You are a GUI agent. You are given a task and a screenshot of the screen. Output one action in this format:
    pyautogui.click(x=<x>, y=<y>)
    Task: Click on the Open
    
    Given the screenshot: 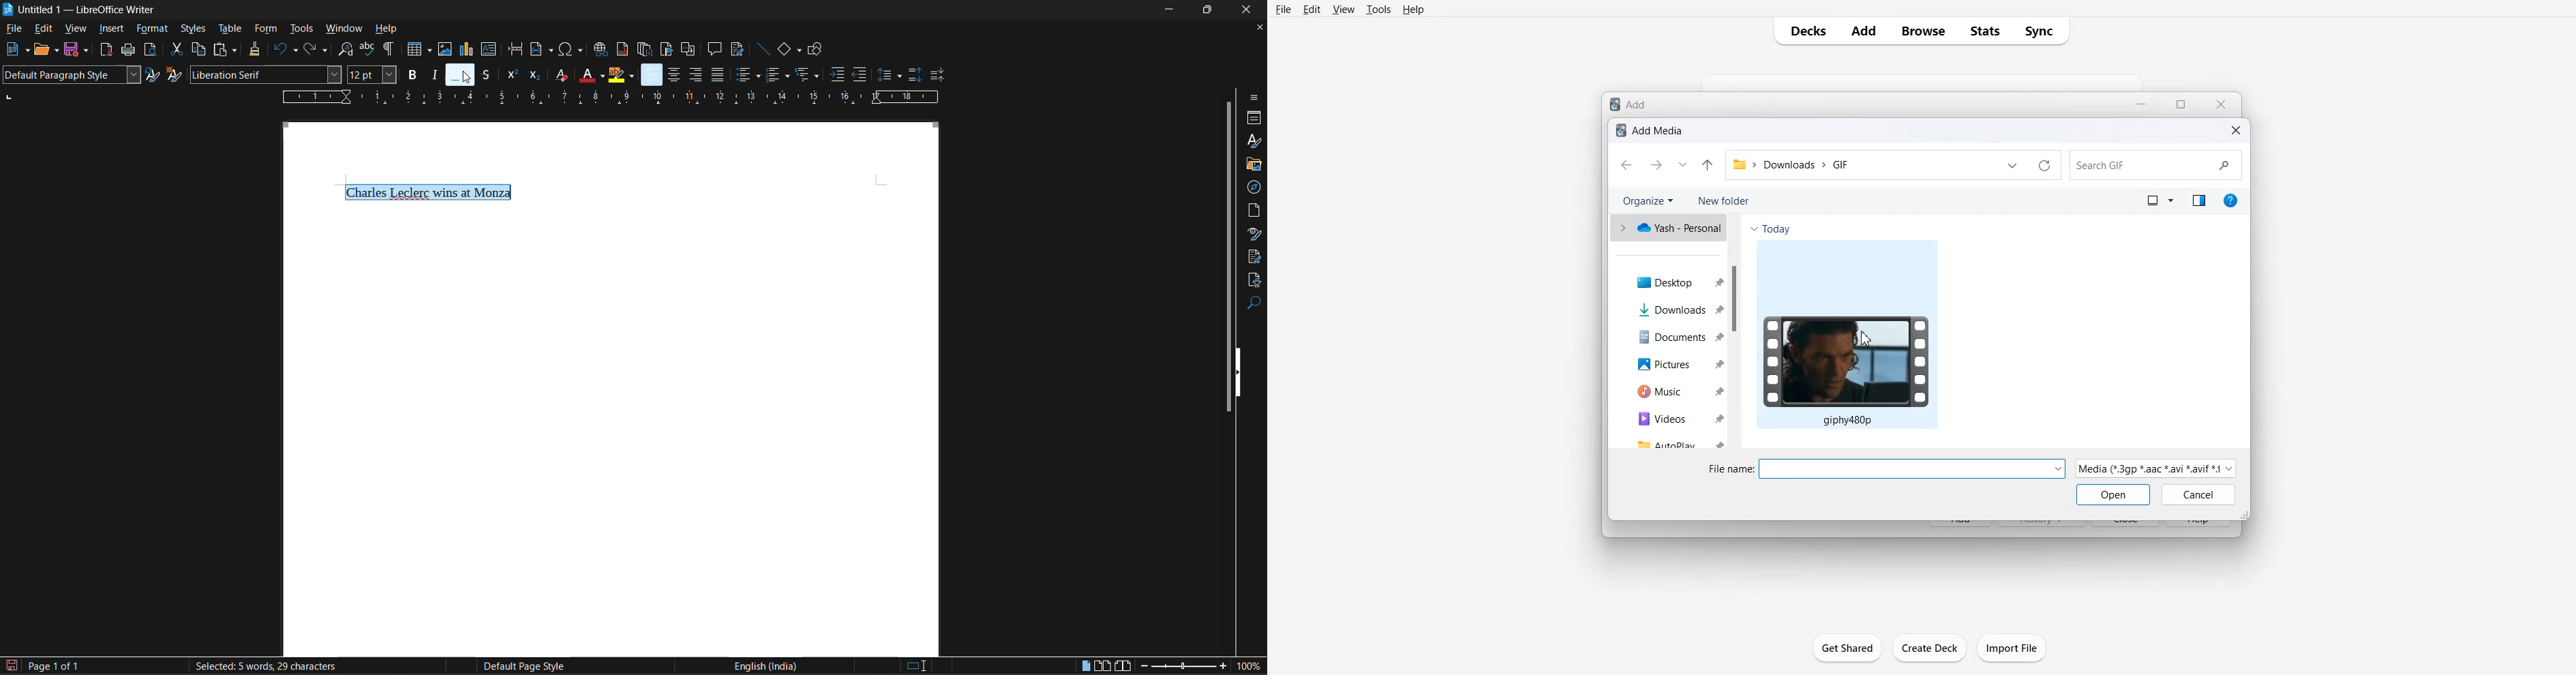 What is the action you would take?
    pyautogui.click(x=2112, y=494)
    